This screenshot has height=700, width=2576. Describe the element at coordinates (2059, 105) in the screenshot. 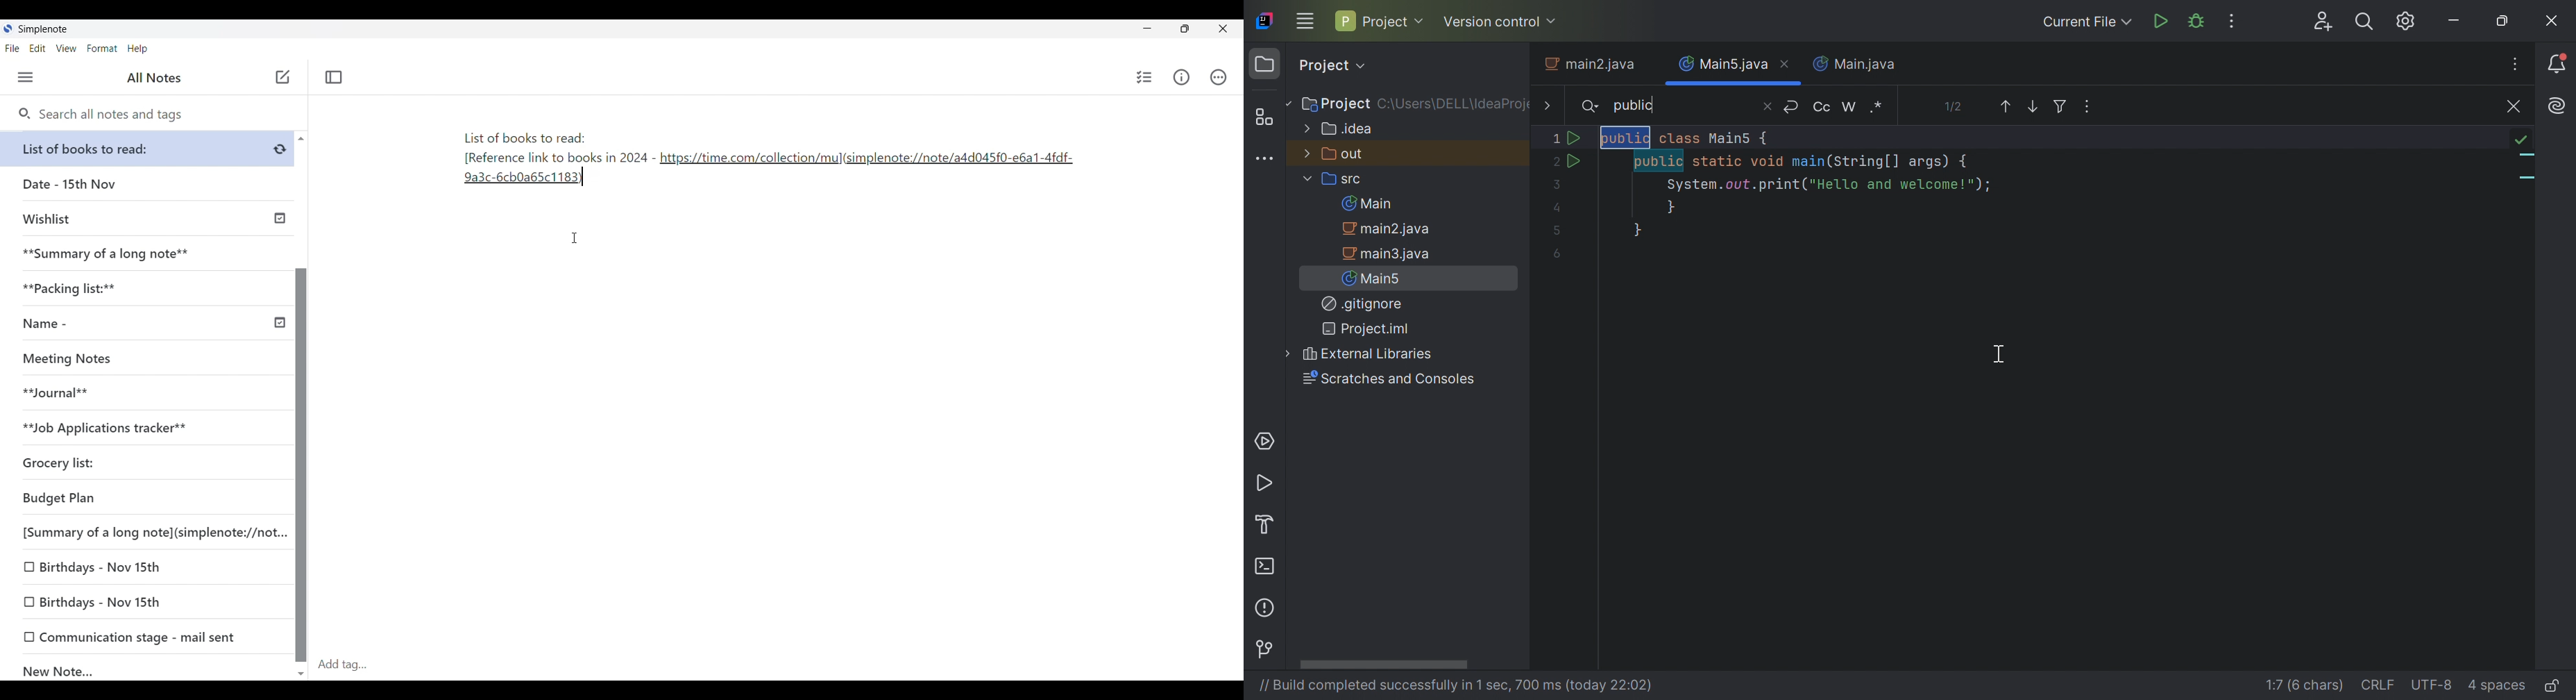

I see `Filter Search results` at that location.